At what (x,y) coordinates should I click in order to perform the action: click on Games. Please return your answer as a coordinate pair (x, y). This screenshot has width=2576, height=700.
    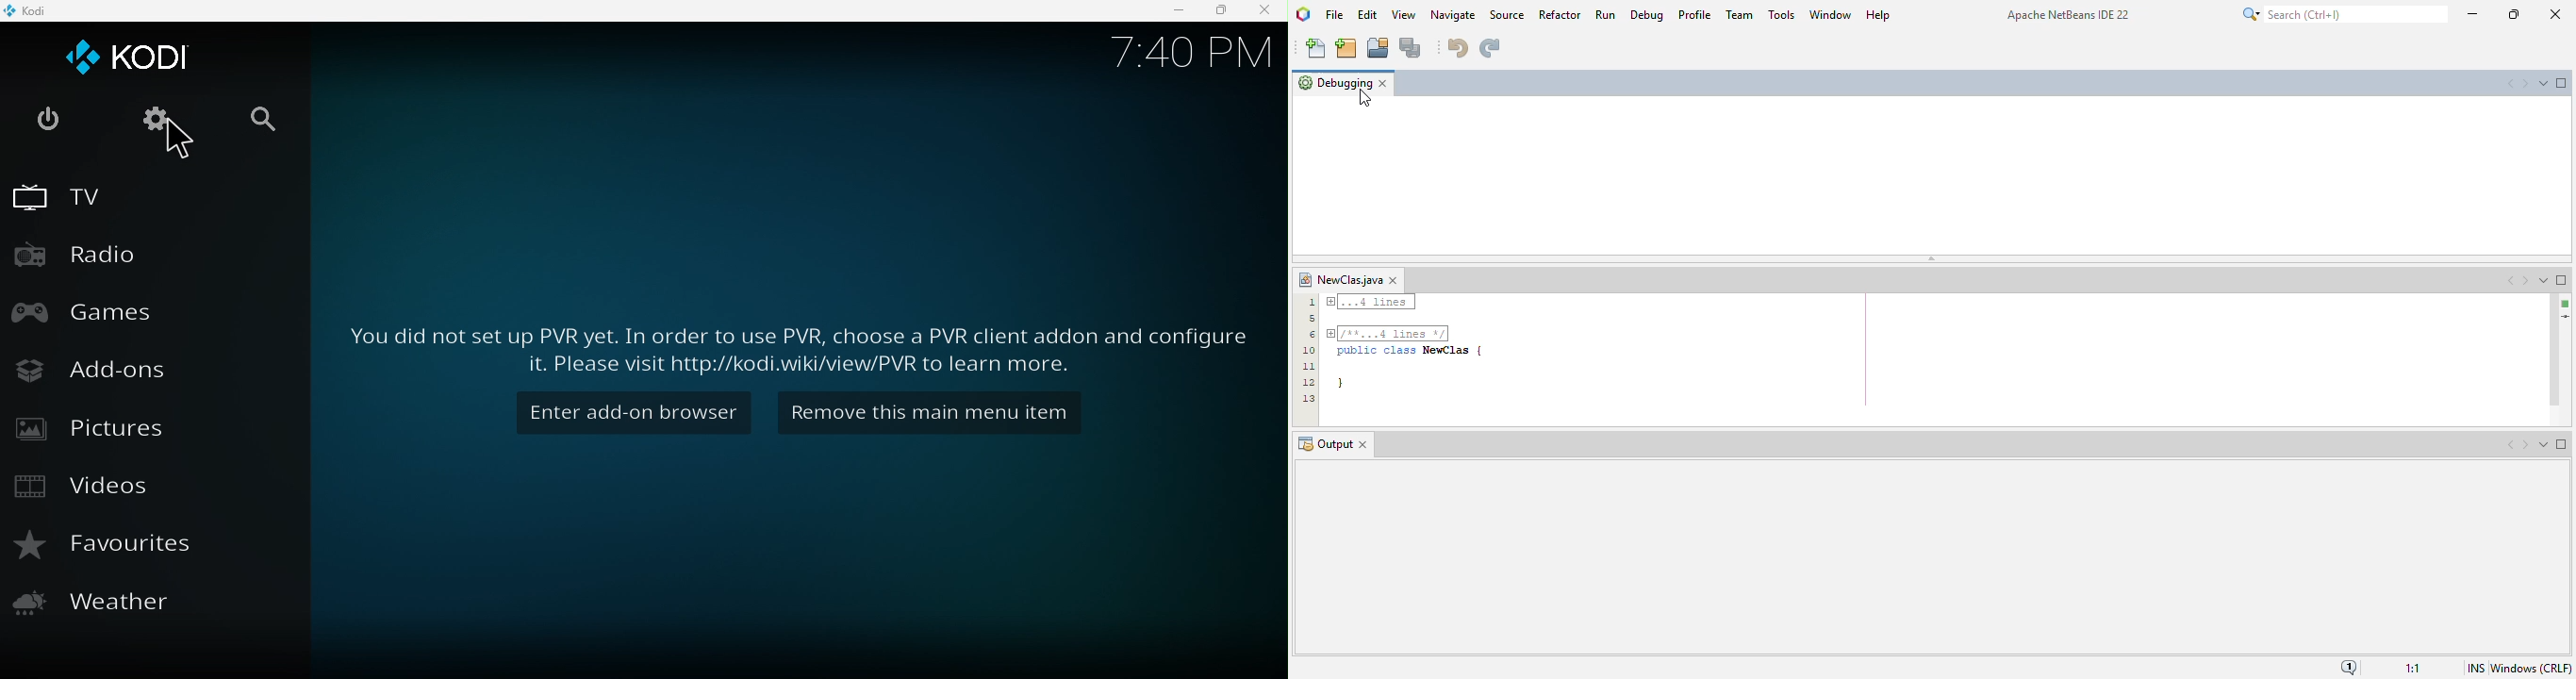
    Looking at the image, I should click on (87, 312).